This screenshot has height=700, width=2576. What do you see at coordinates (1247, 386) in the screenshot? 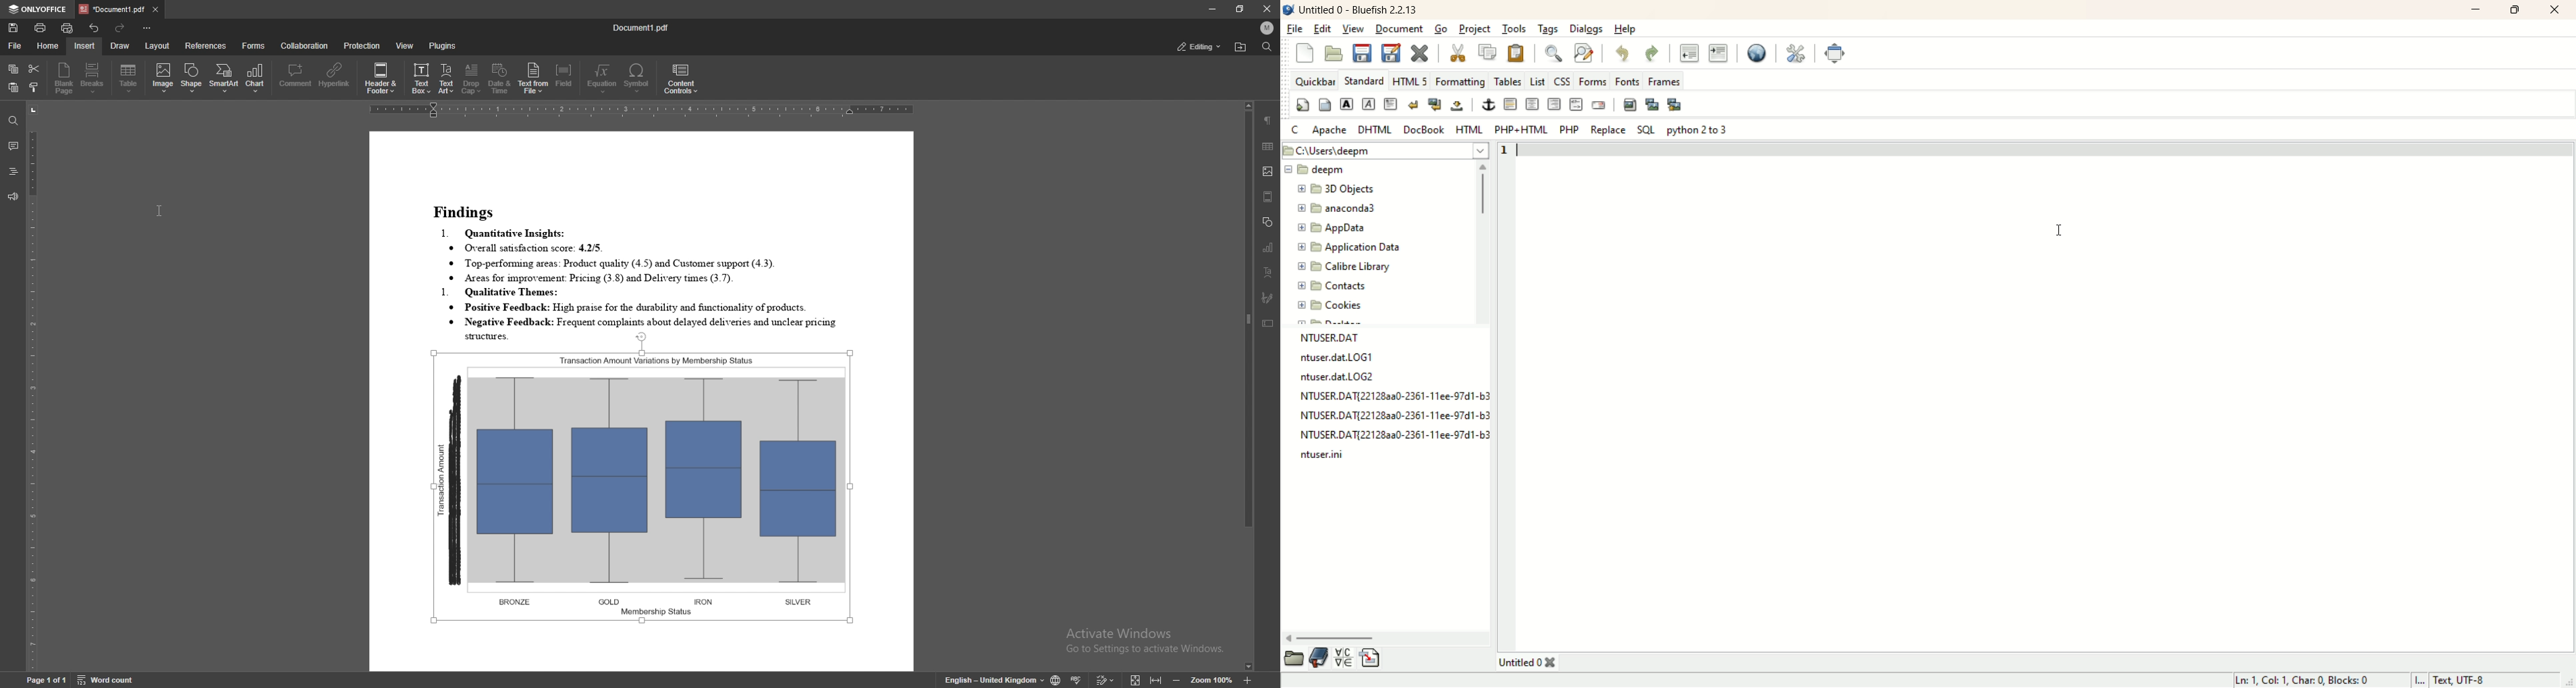
I see `scroll bar` at bounding box center [1247, 386].